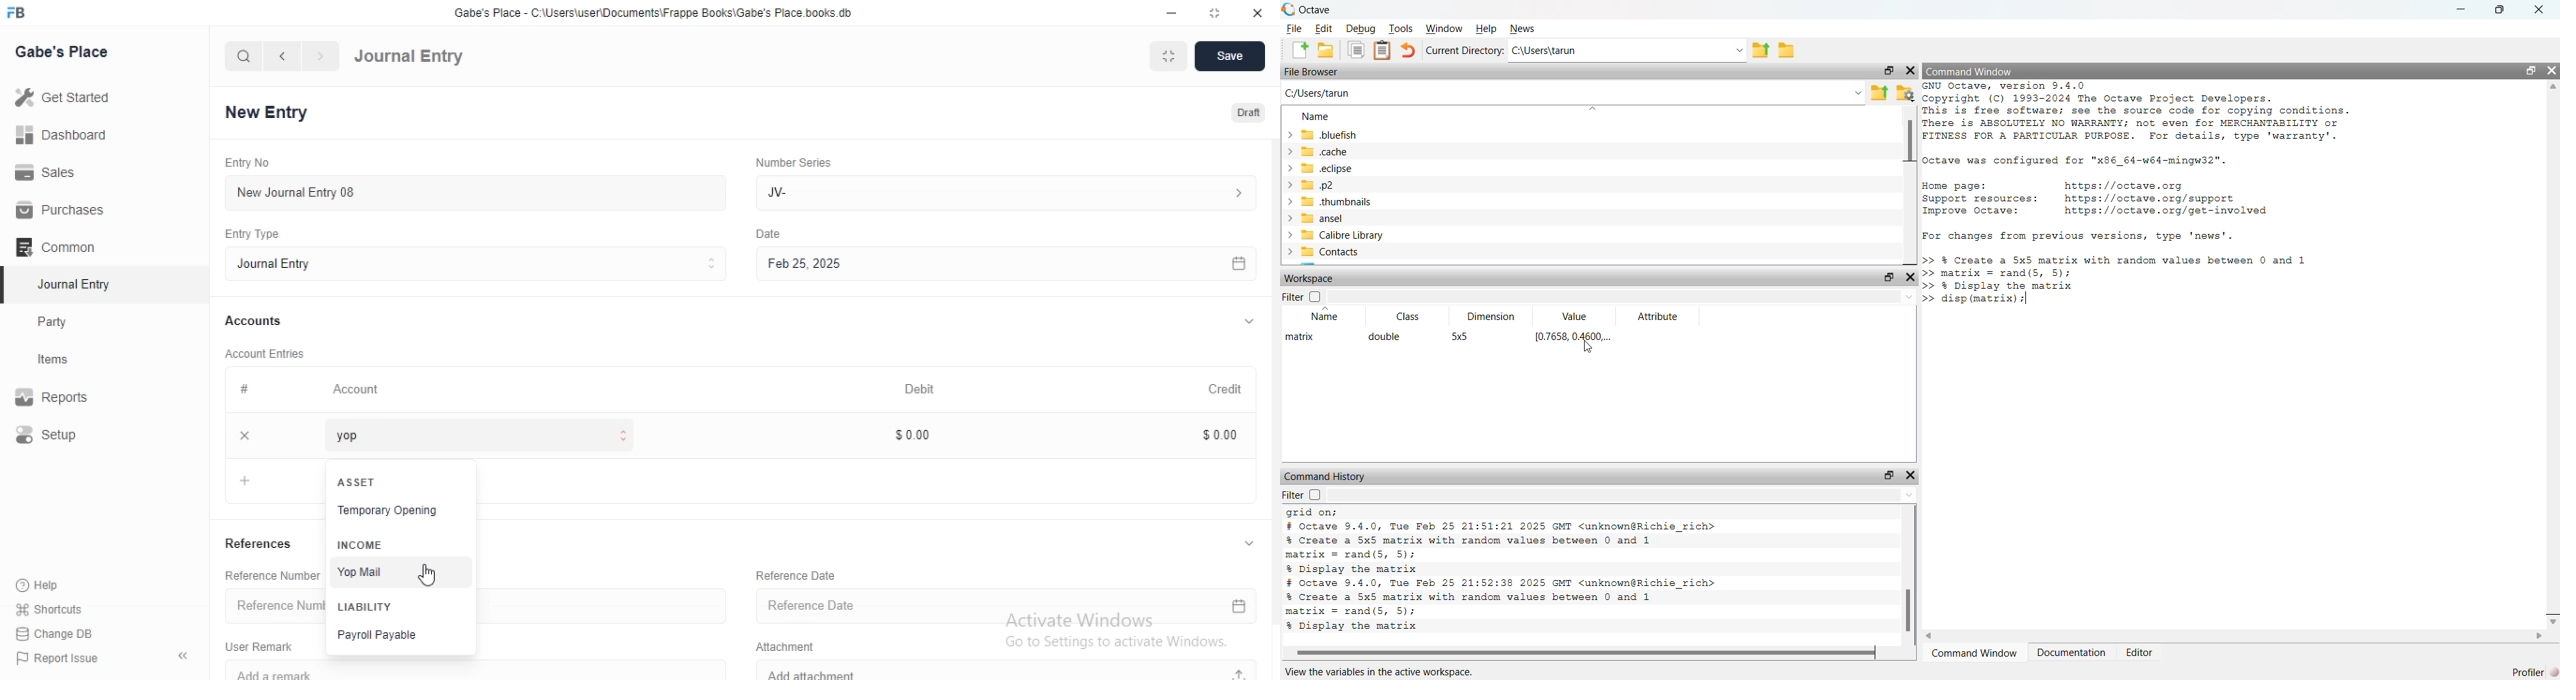 The image size is (2576, 700). I want to click on Reference Number, so click(272, 574).